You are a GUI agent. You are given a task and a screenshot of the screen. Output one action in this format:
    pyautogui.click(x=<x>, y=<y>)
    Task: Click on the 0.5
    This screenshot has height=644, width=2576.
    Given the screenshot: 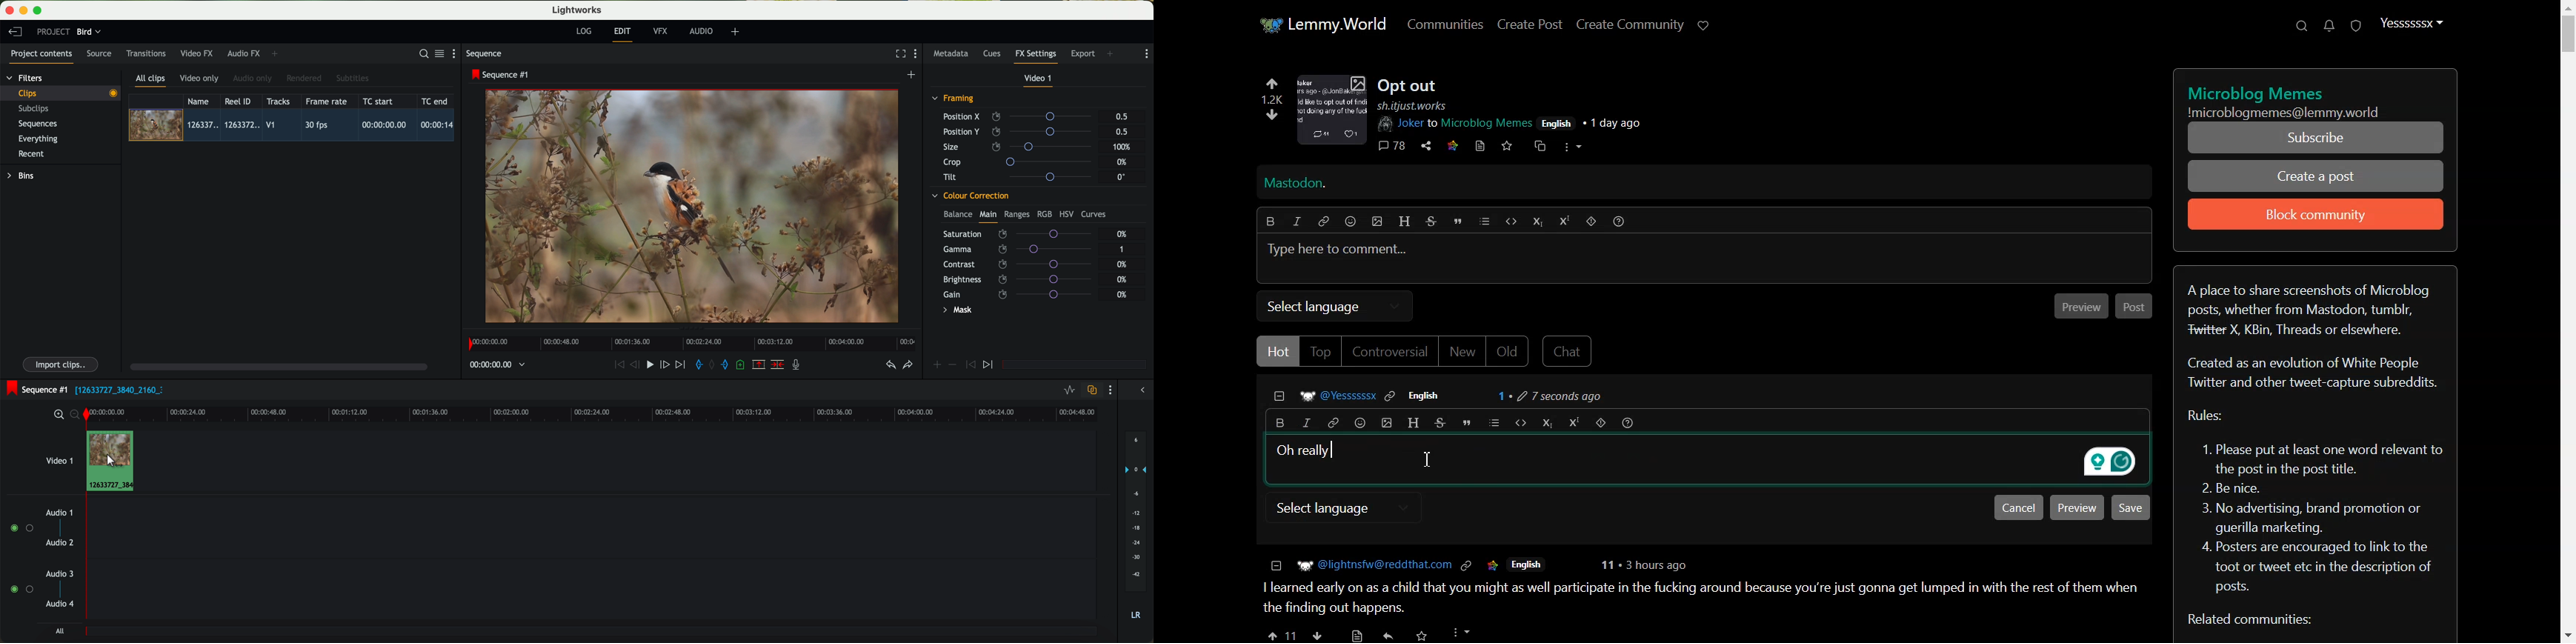 What is the action you would take?
    pyautogui.click(x=1123, y=117)
    